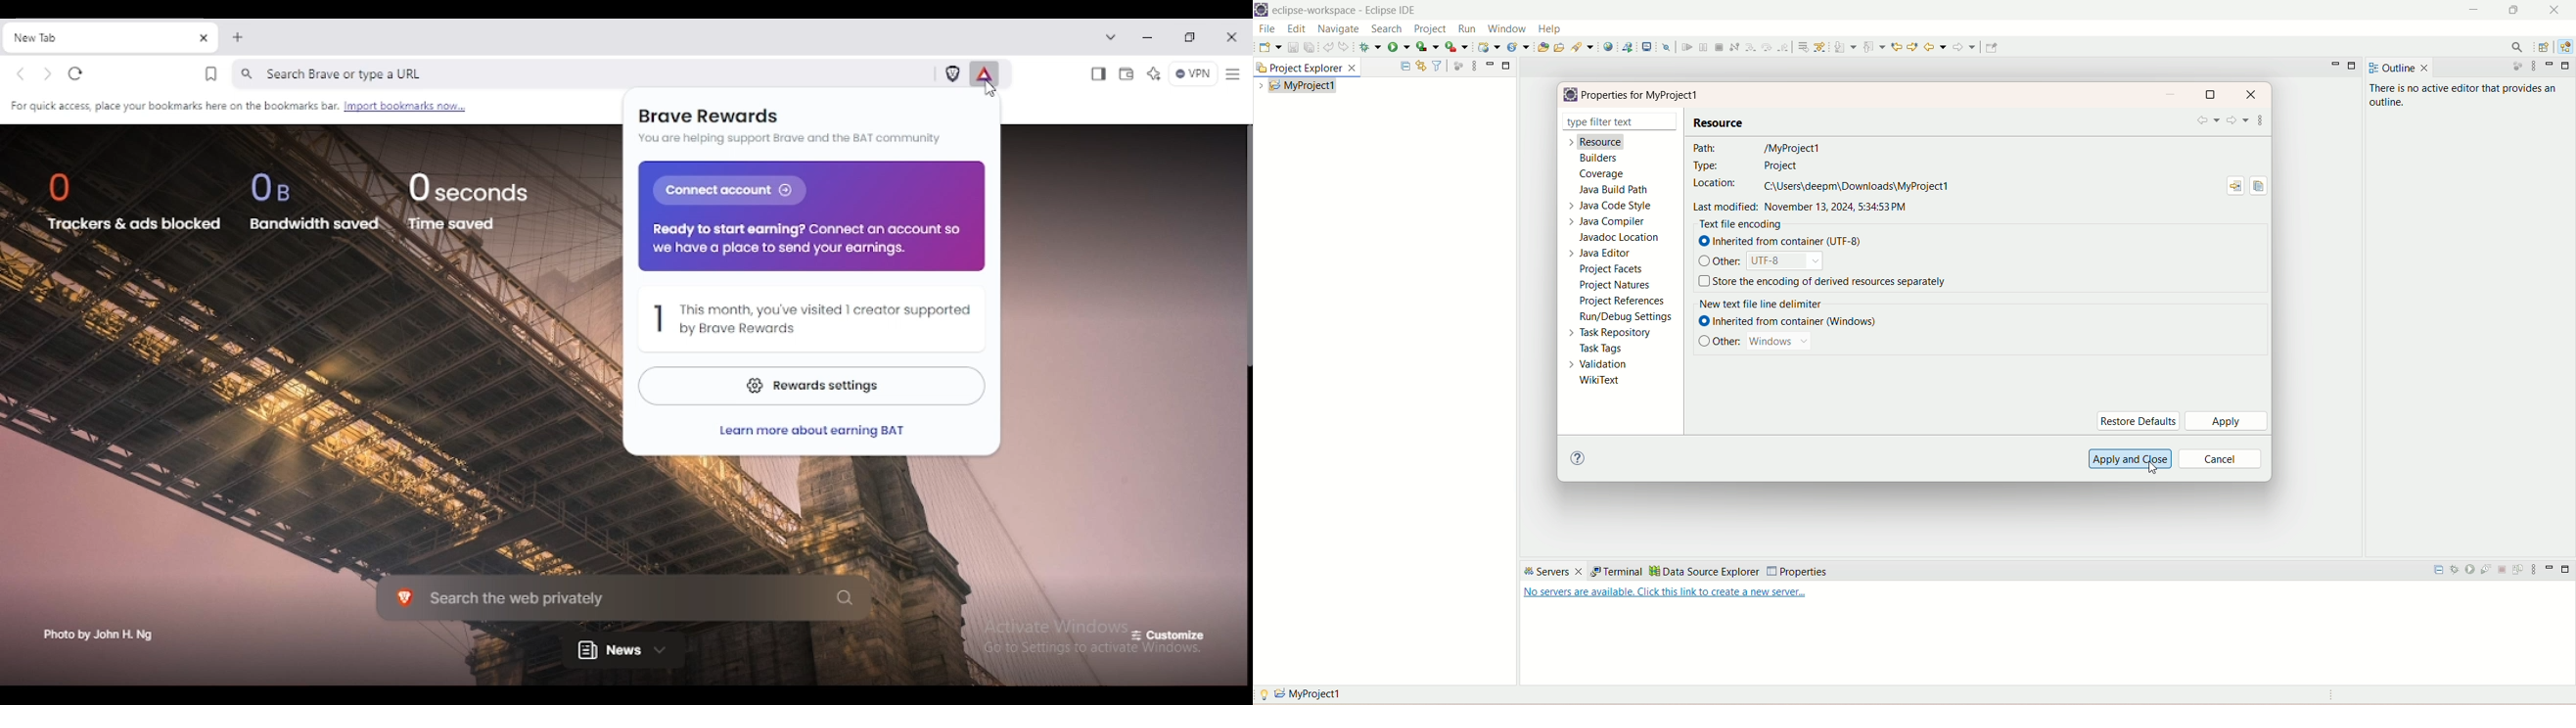  I want to click on minimize, so click(1507, 65).